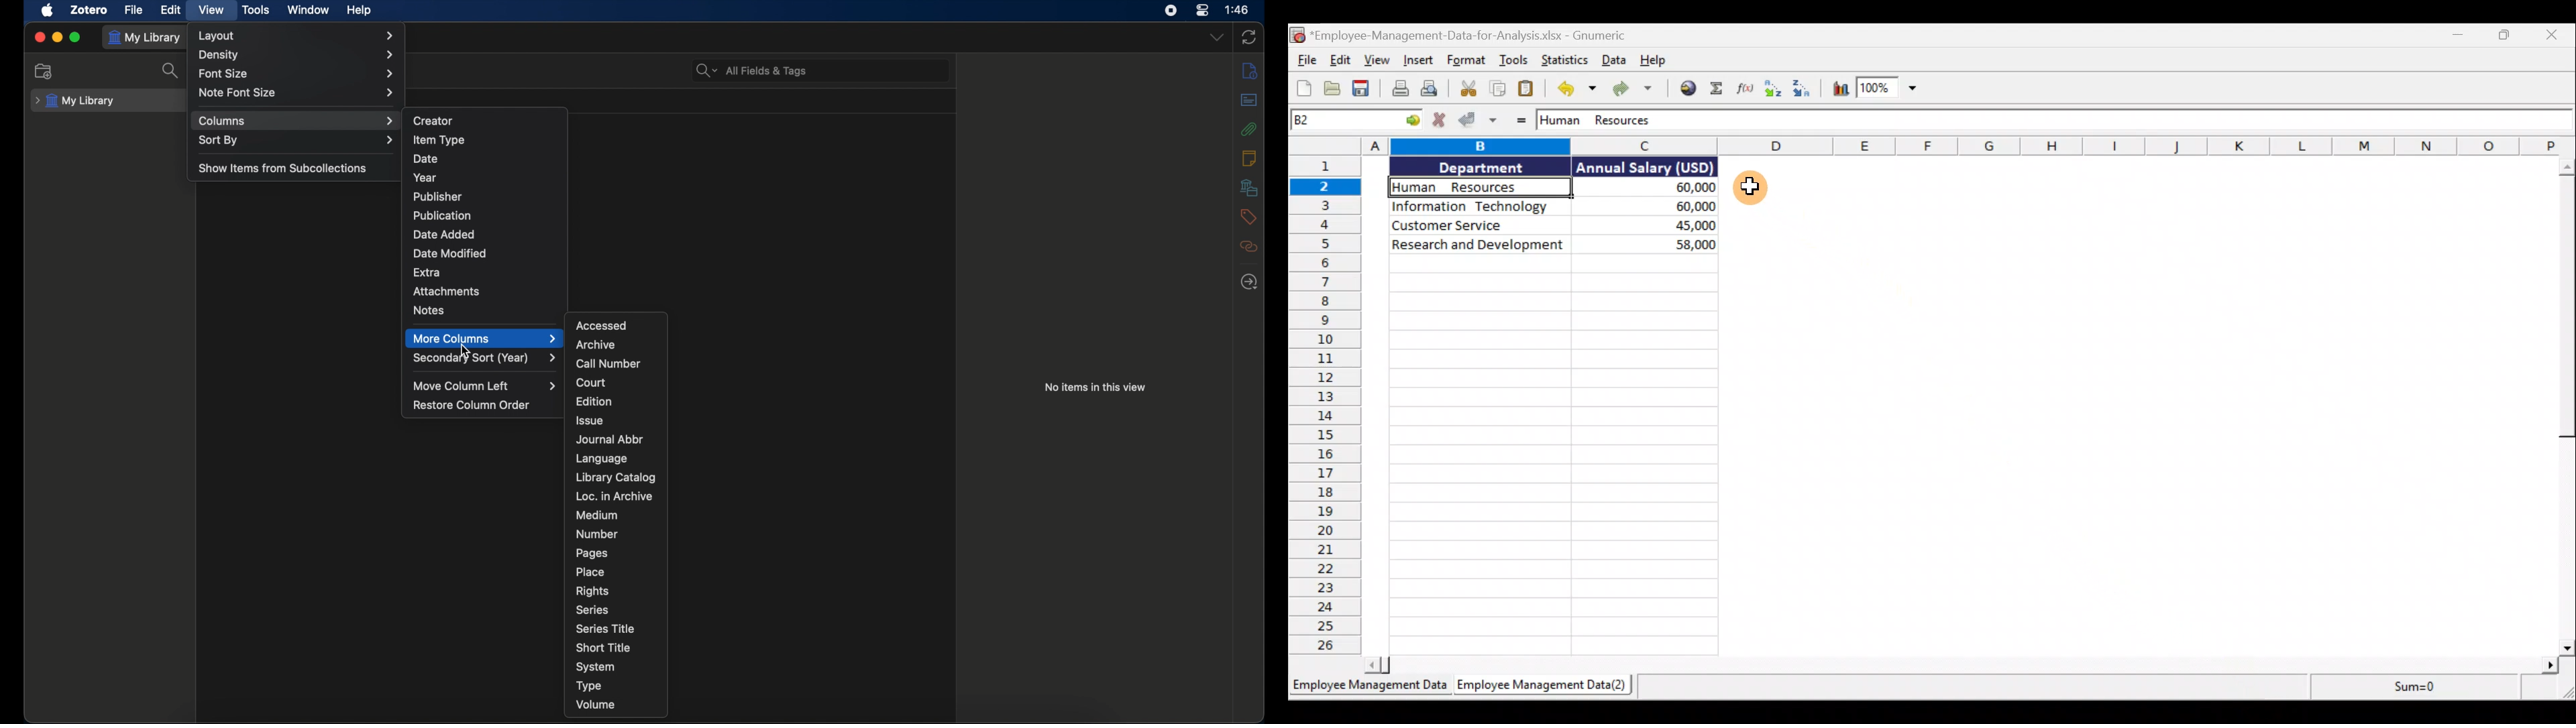 This screenshot has height=728, width=2576. What do you see at coordinates (1467, 88) in the screenshot?
I see `Cut the selection` at bounding box center [1467, 88].